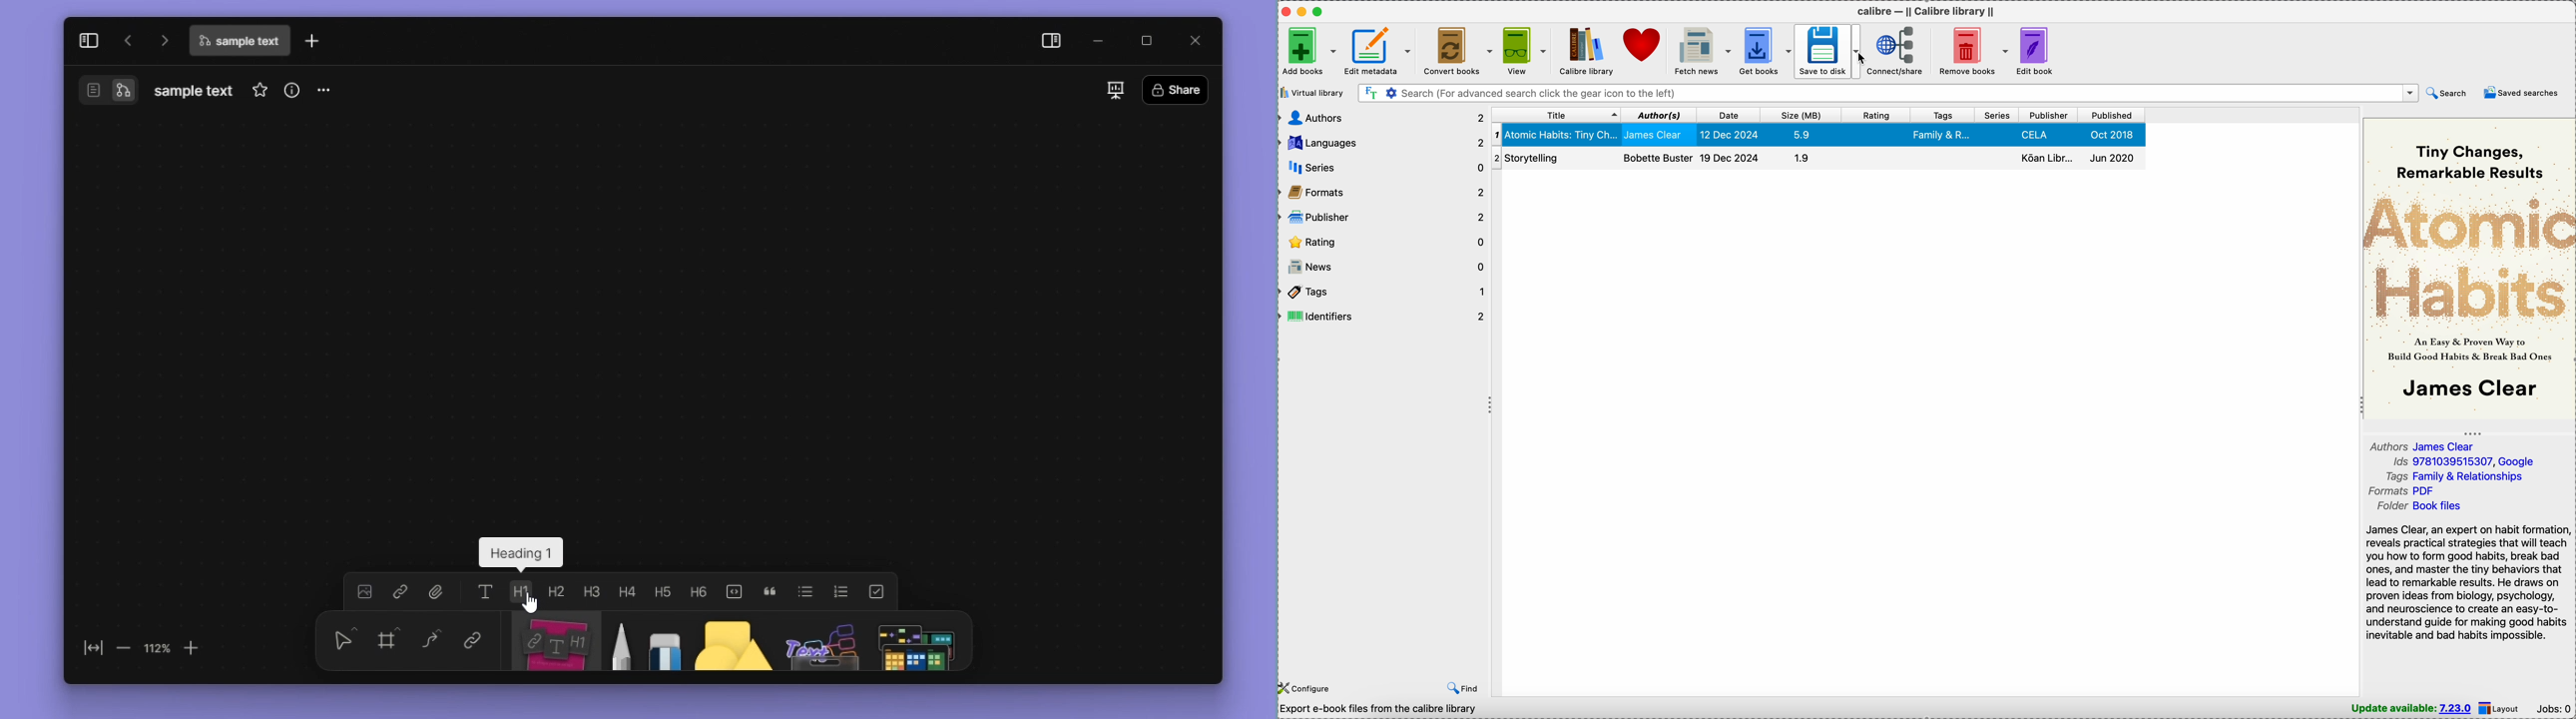  Describe the element at coordinates (194, 92) in the screenshot. I see `filename` at that location.